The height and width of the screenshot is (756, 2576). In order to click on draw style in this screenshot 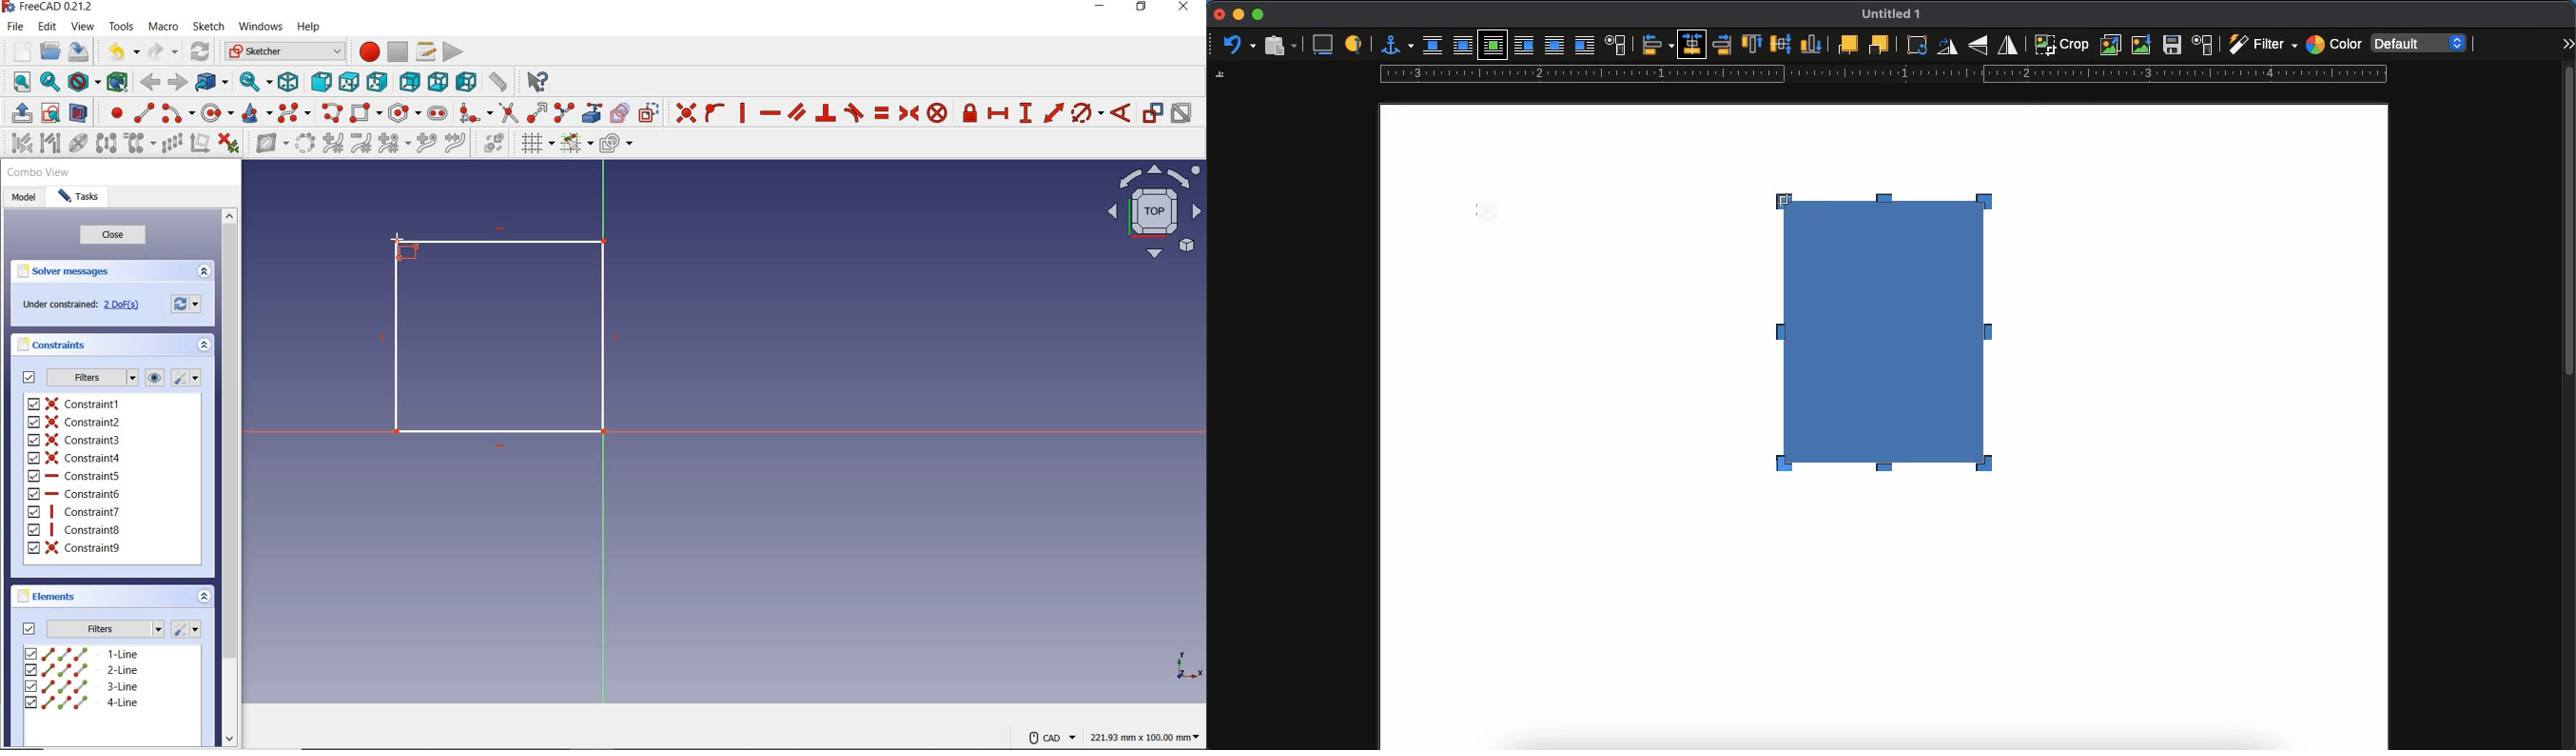, I will do `click(83, 83)`.